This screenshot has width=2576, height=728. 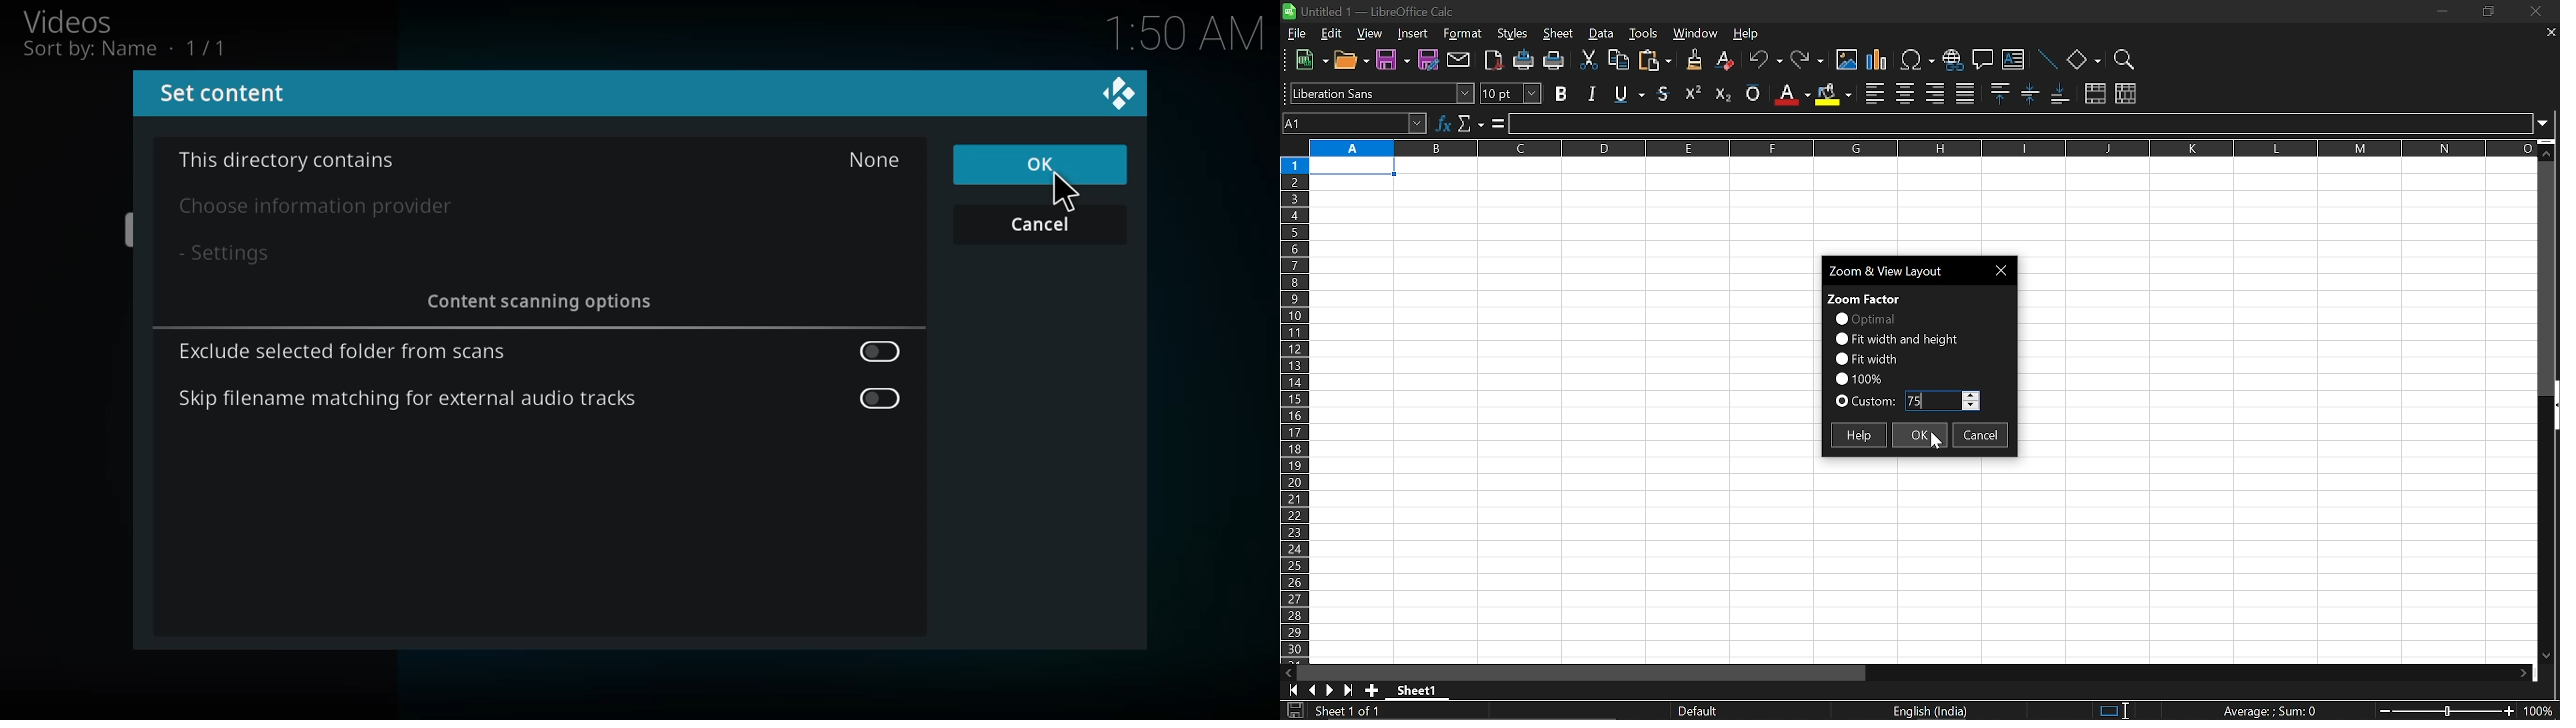 I want to click on set content, so click(x=223, y=91).